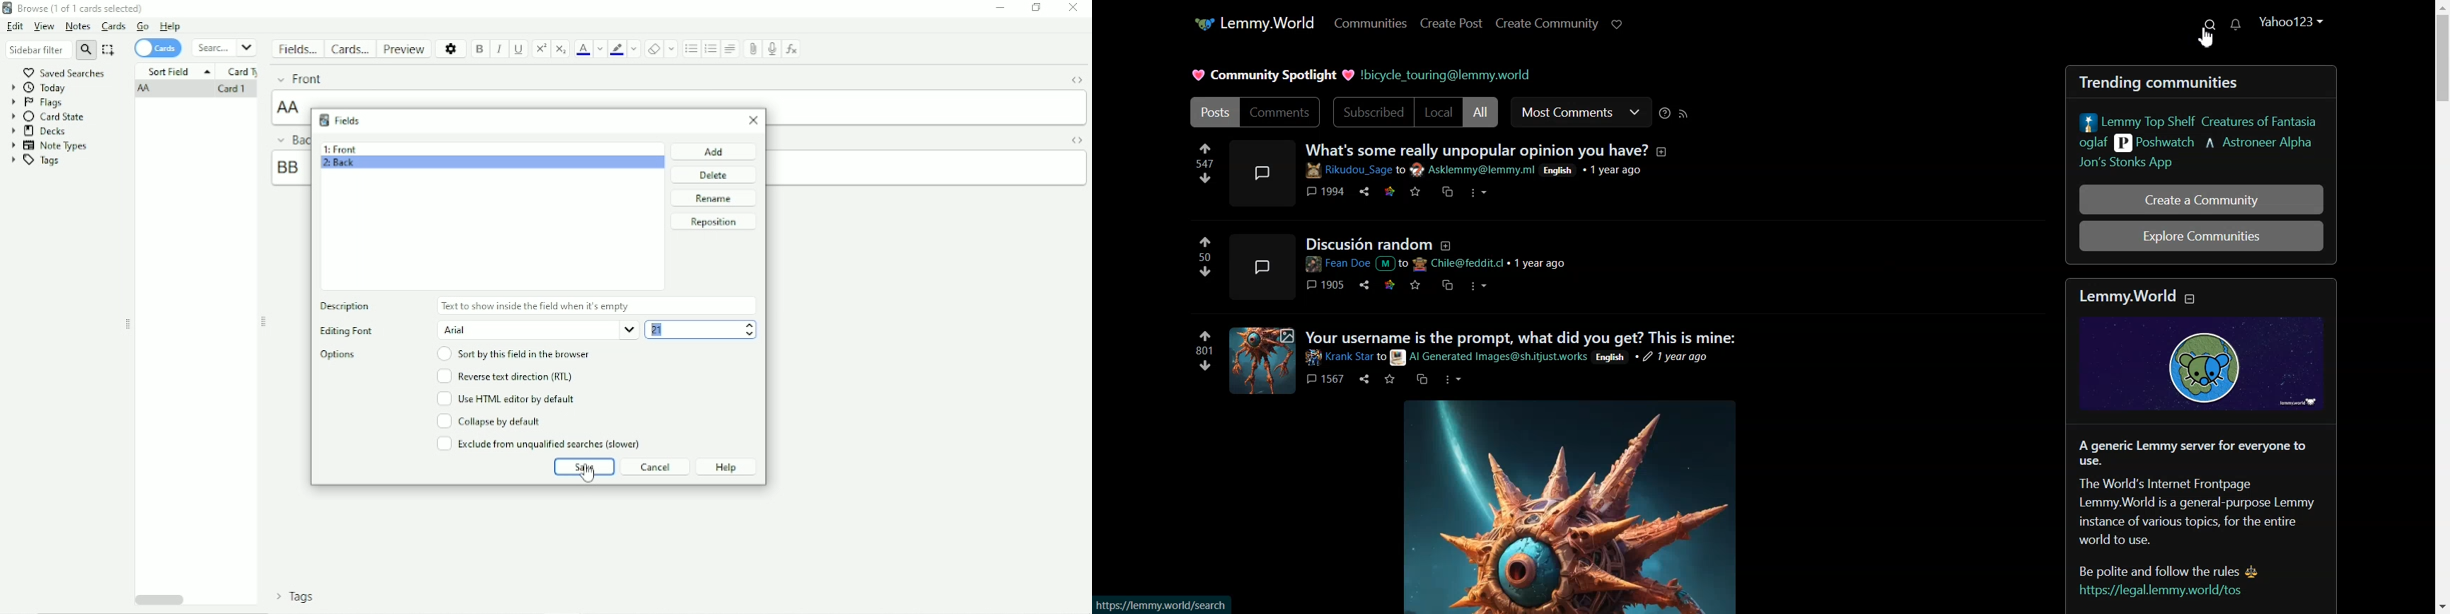  What do you see at coordinates (405, 49) in the screenshot?
I see `Preview` at bounding box center [405, 49].